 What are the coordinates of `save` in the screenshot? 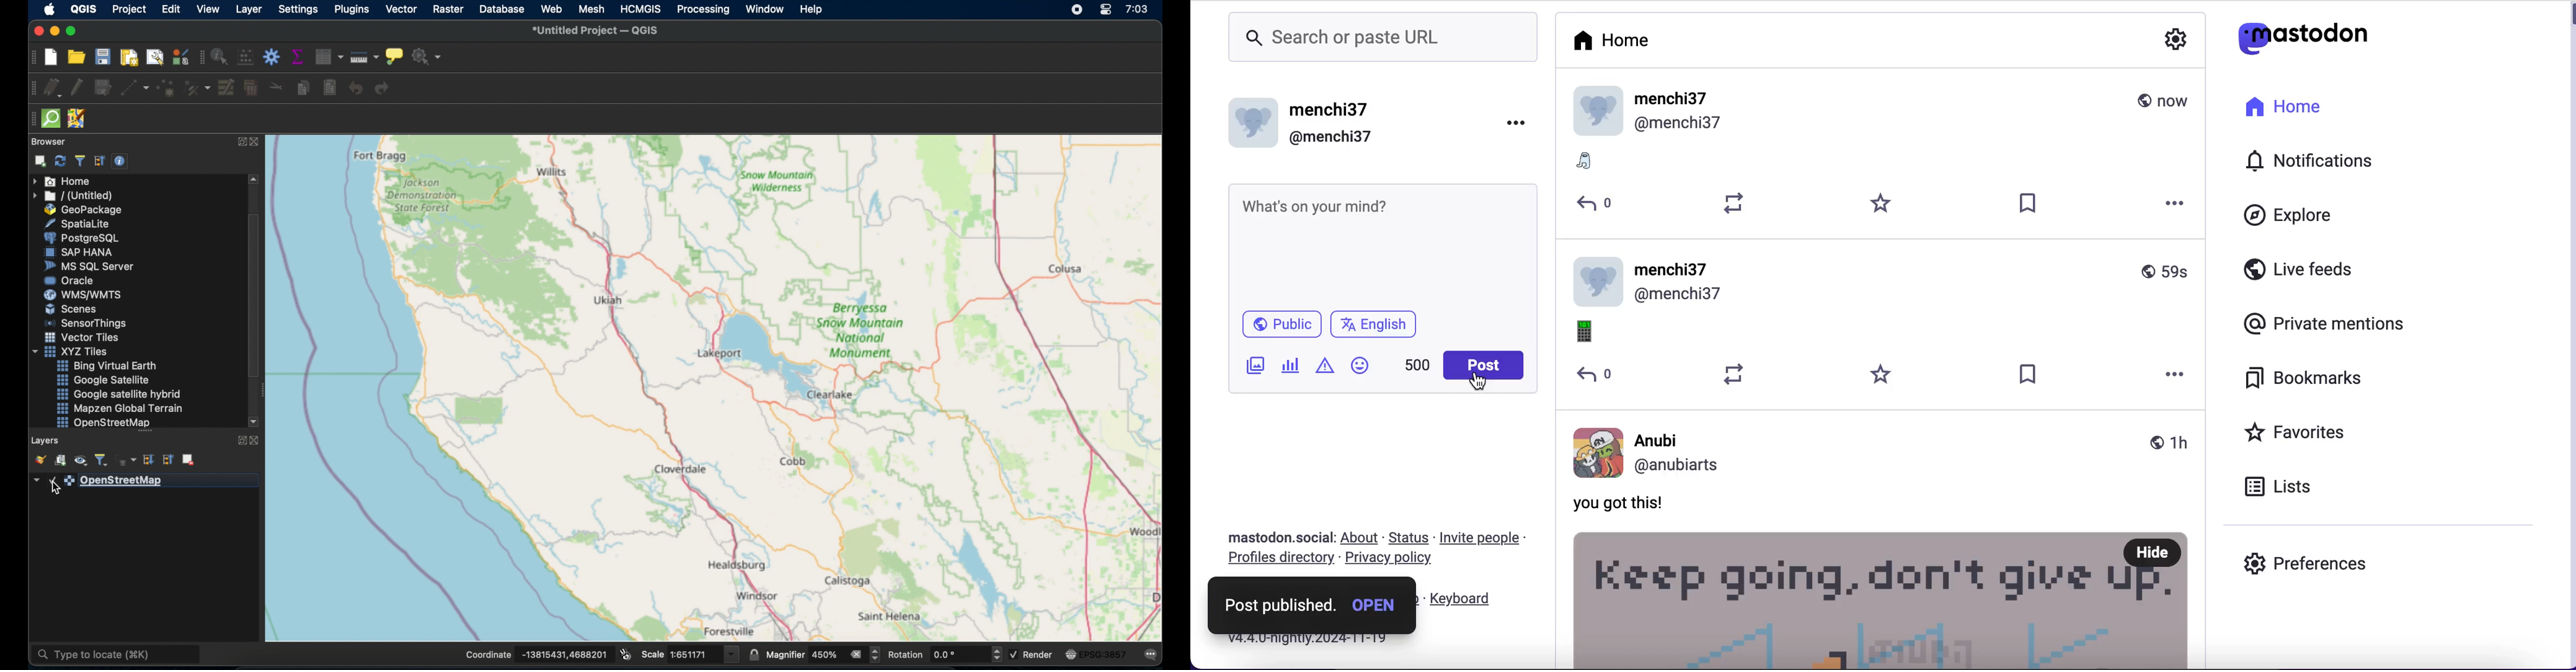 It's located at (2029, 204).